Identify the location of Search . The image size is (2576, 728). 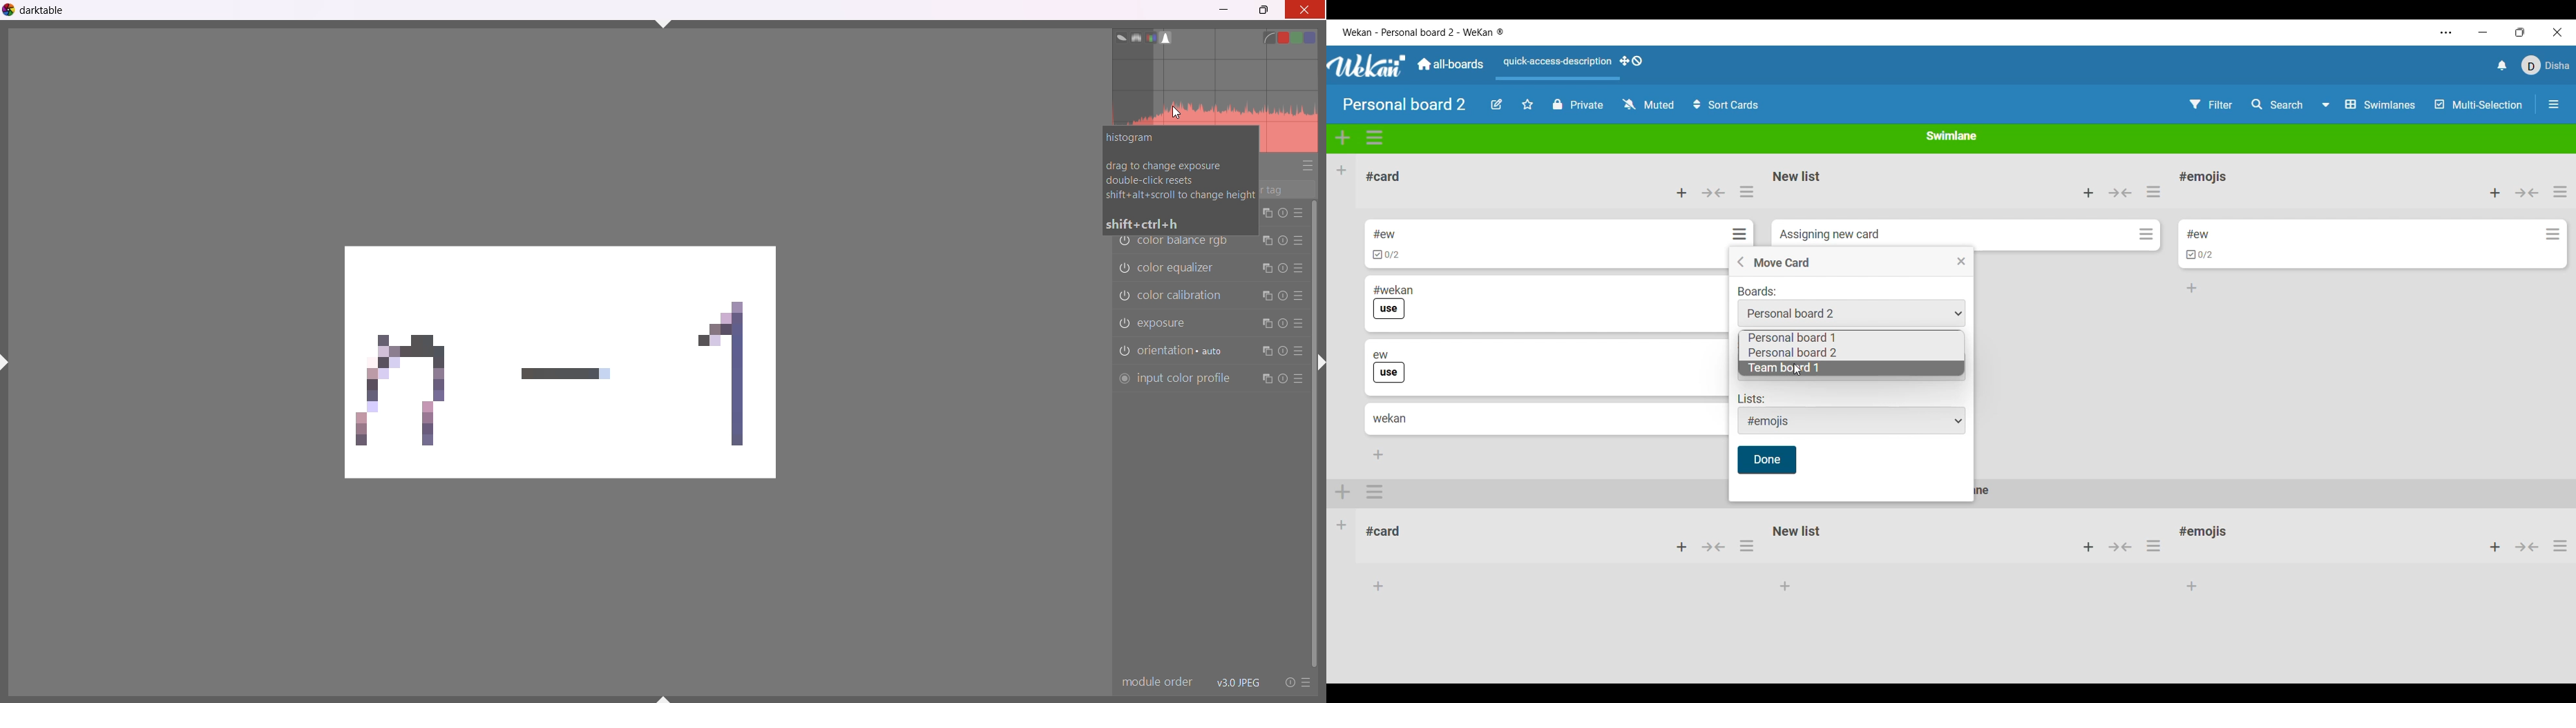
(2278, 104).